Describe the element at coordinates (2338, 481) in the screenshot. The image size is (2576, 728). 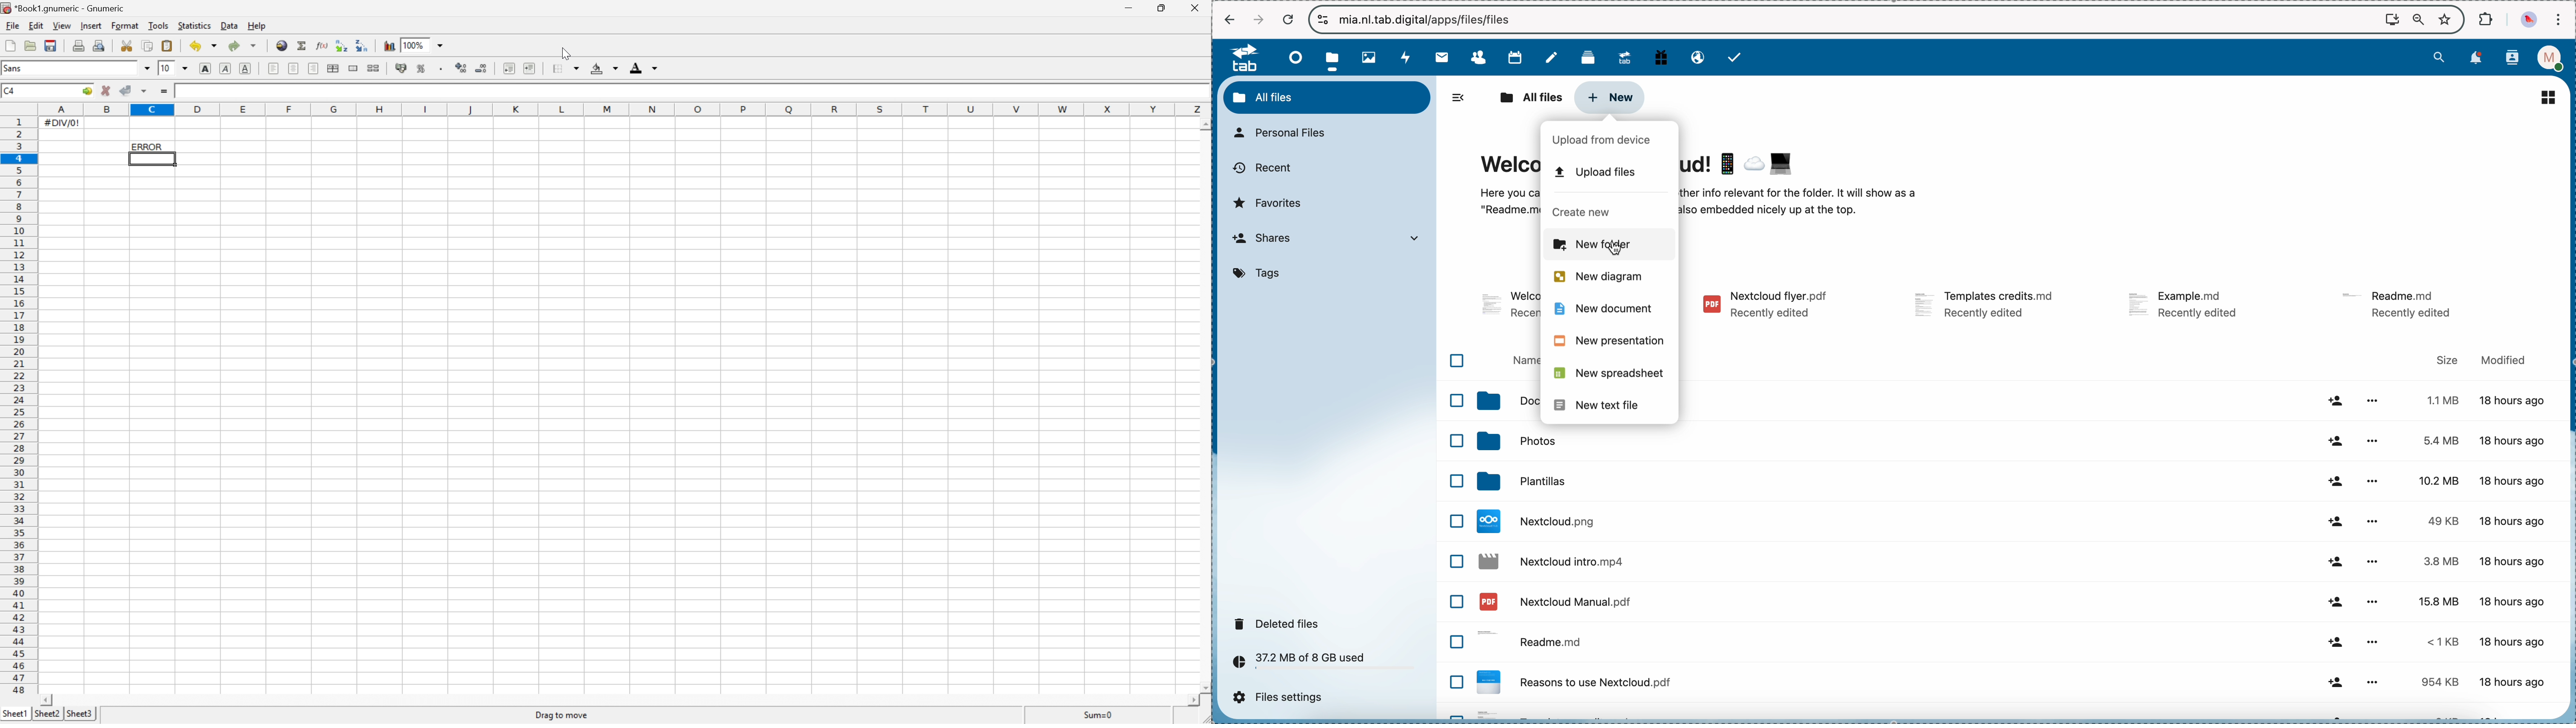
I see `share` at that location.